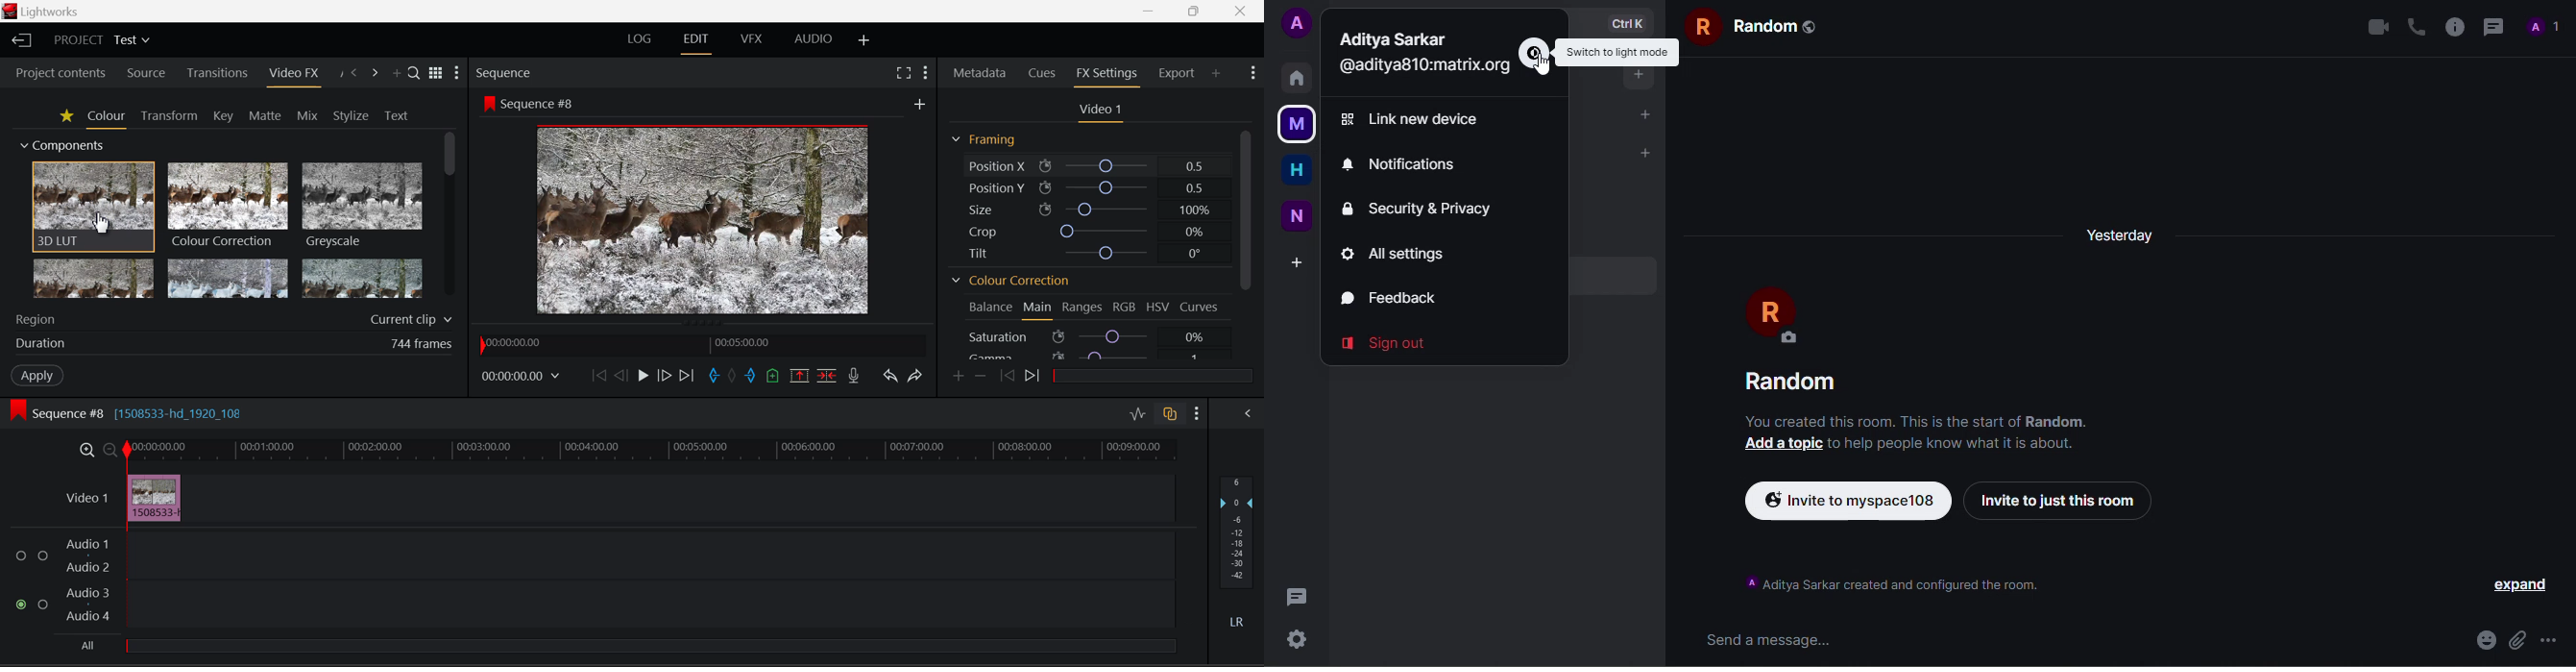 This screenshot has height=672, width=2576. I want to click on Balance, so click(989, 308).